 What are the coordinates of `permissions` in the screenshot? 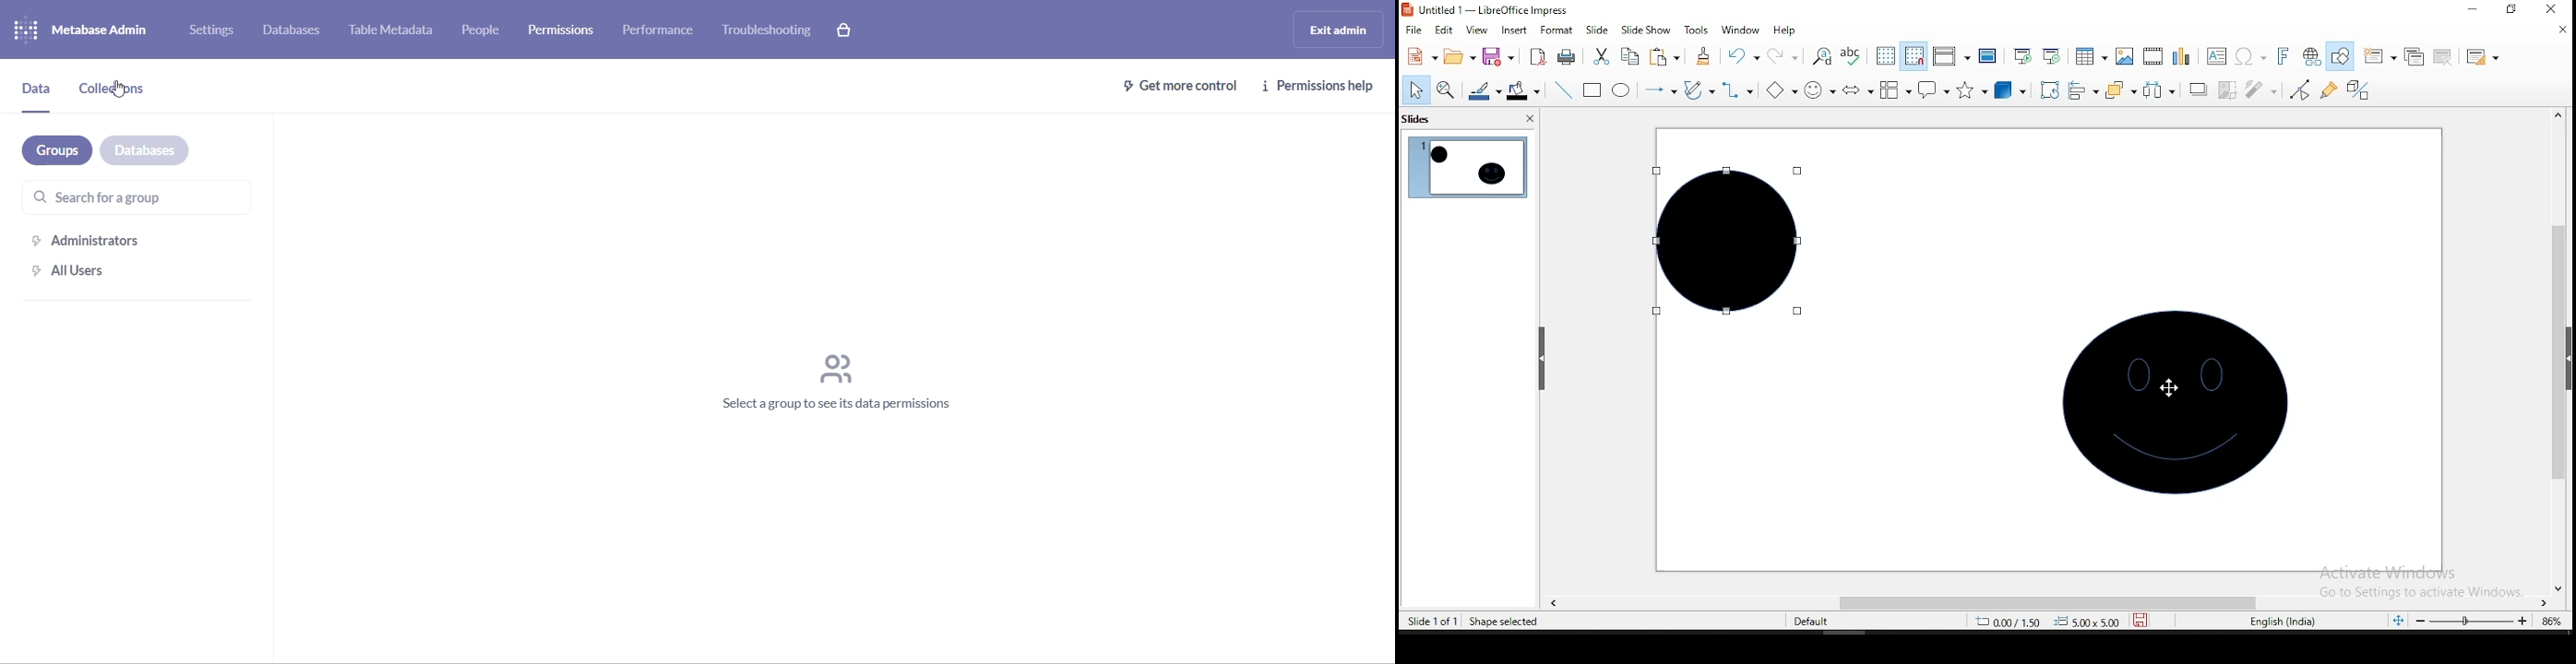 It's located at (566, 28).